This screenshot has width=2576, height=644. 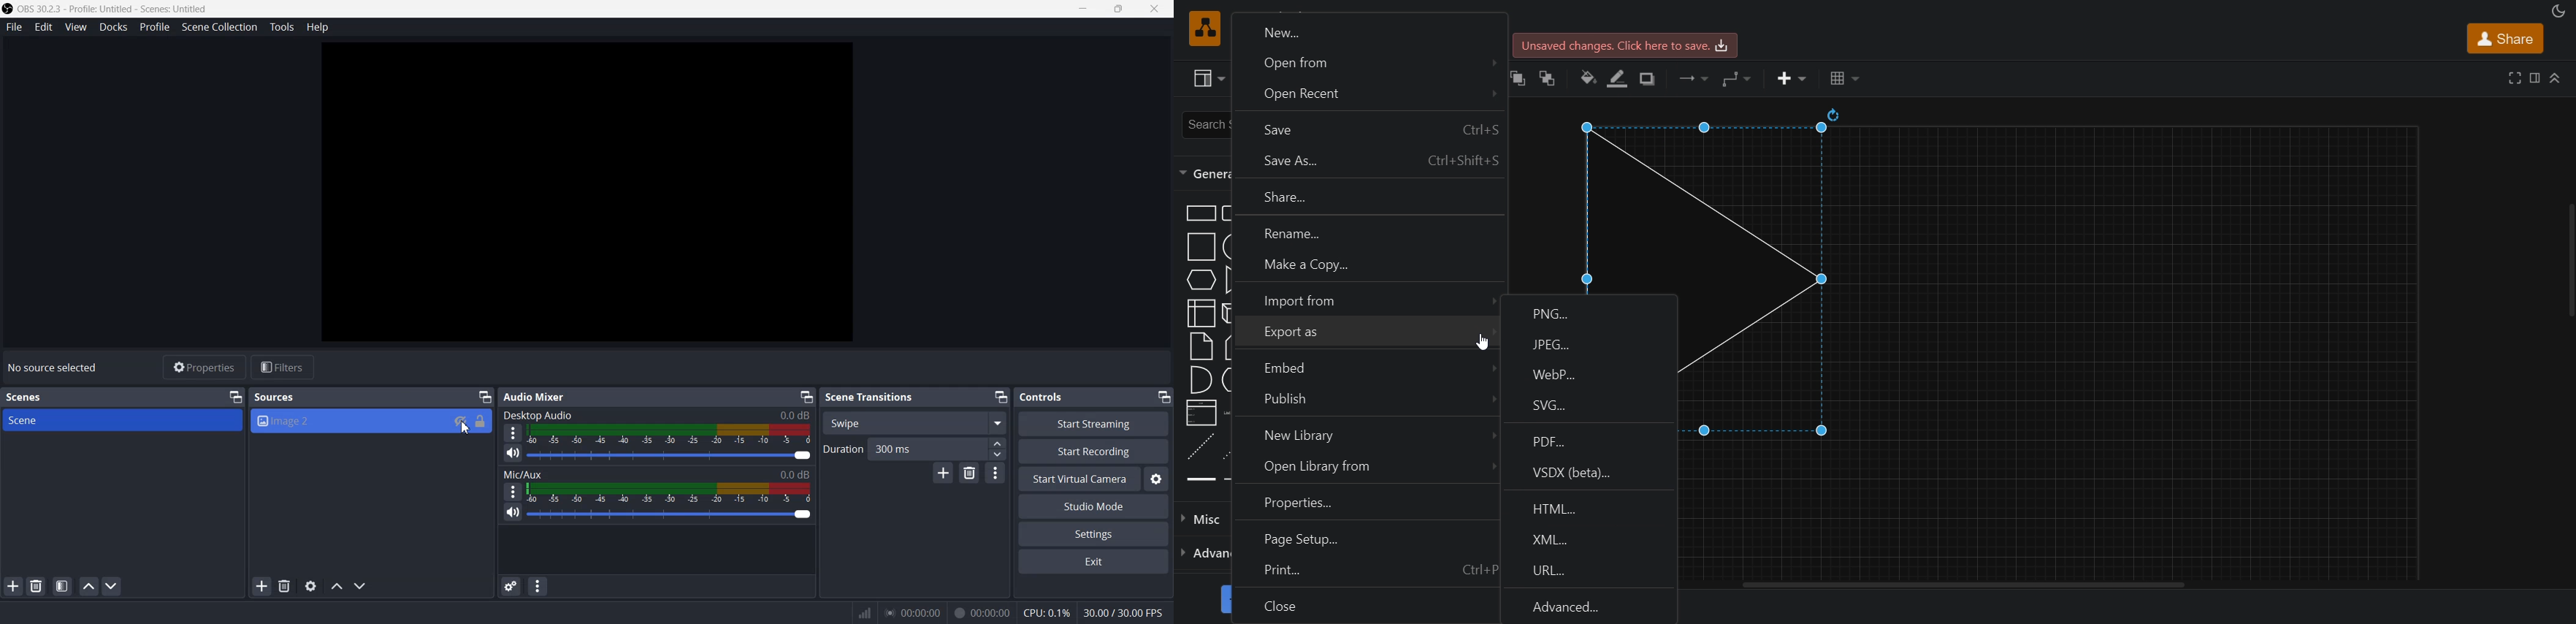 What do you see at coordinates (1095, 563) in the screenshot?
I see `Exit` at bounding box center [1095, 563].